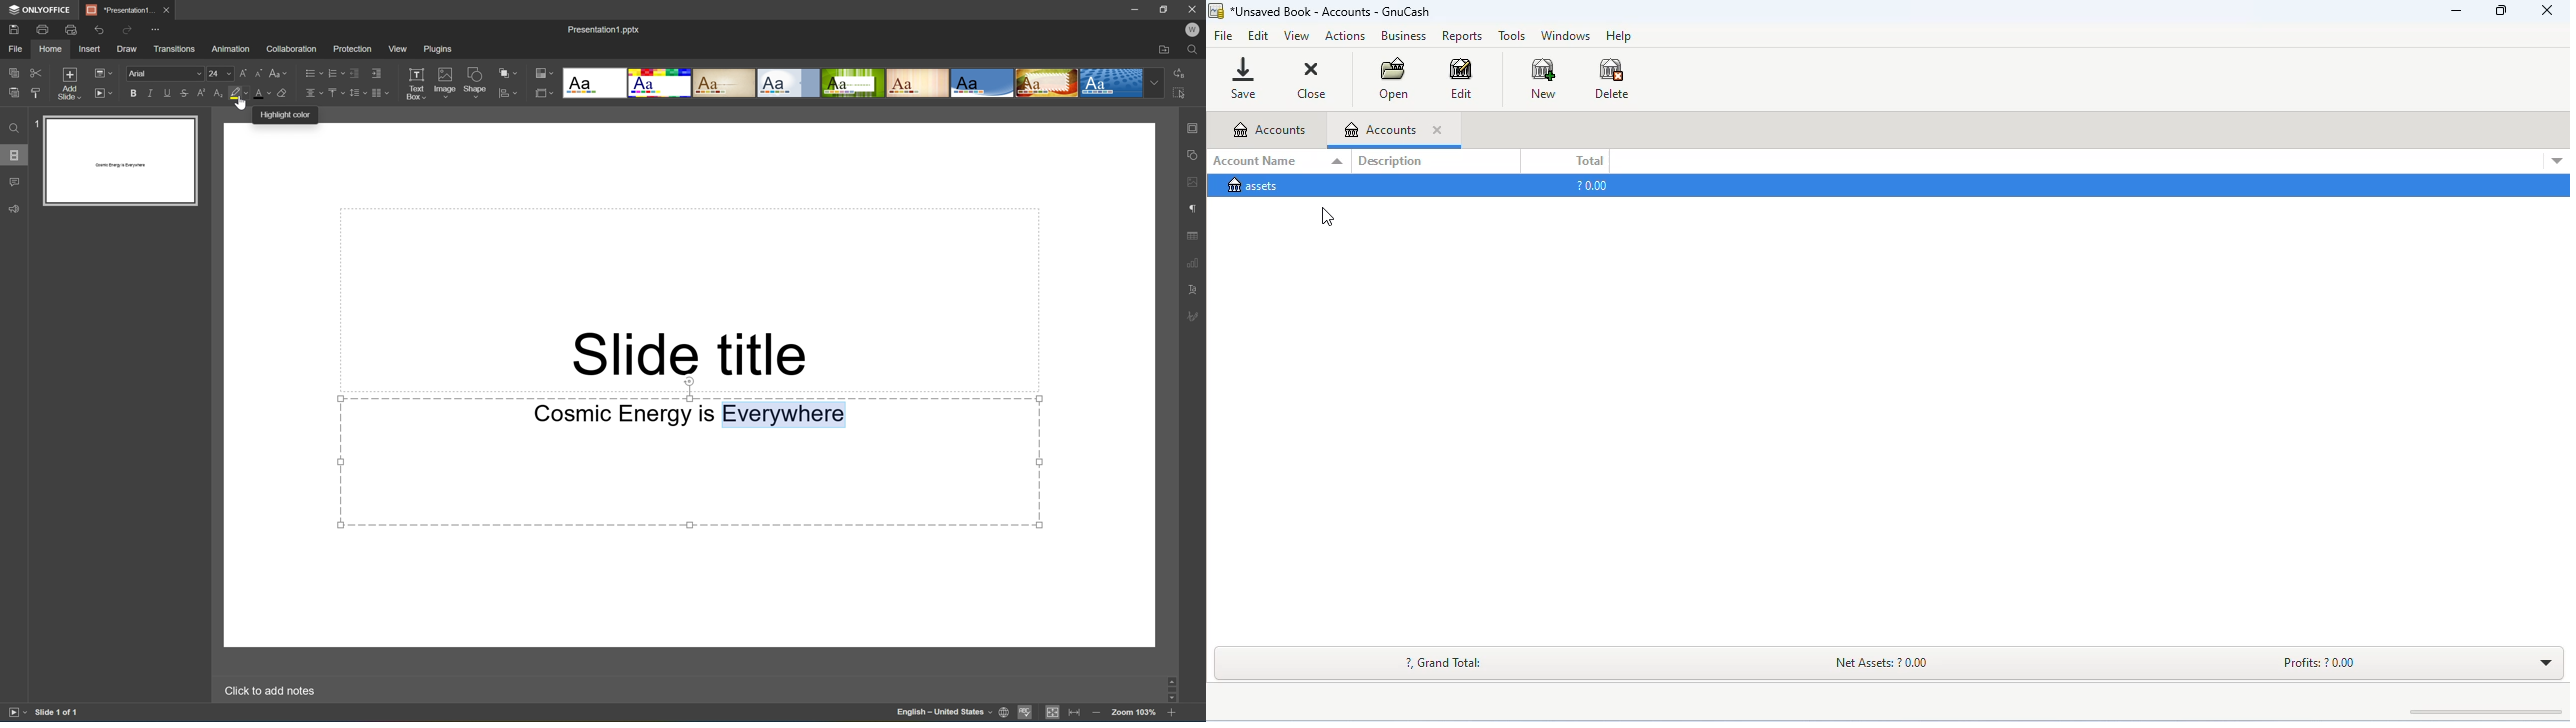 The width and height of the screenshot is (2576, 728). What do you see at coordinates (1171, 689) in the screenshot?
I see `Scroll Bar` at bounding box center [1171, 689].